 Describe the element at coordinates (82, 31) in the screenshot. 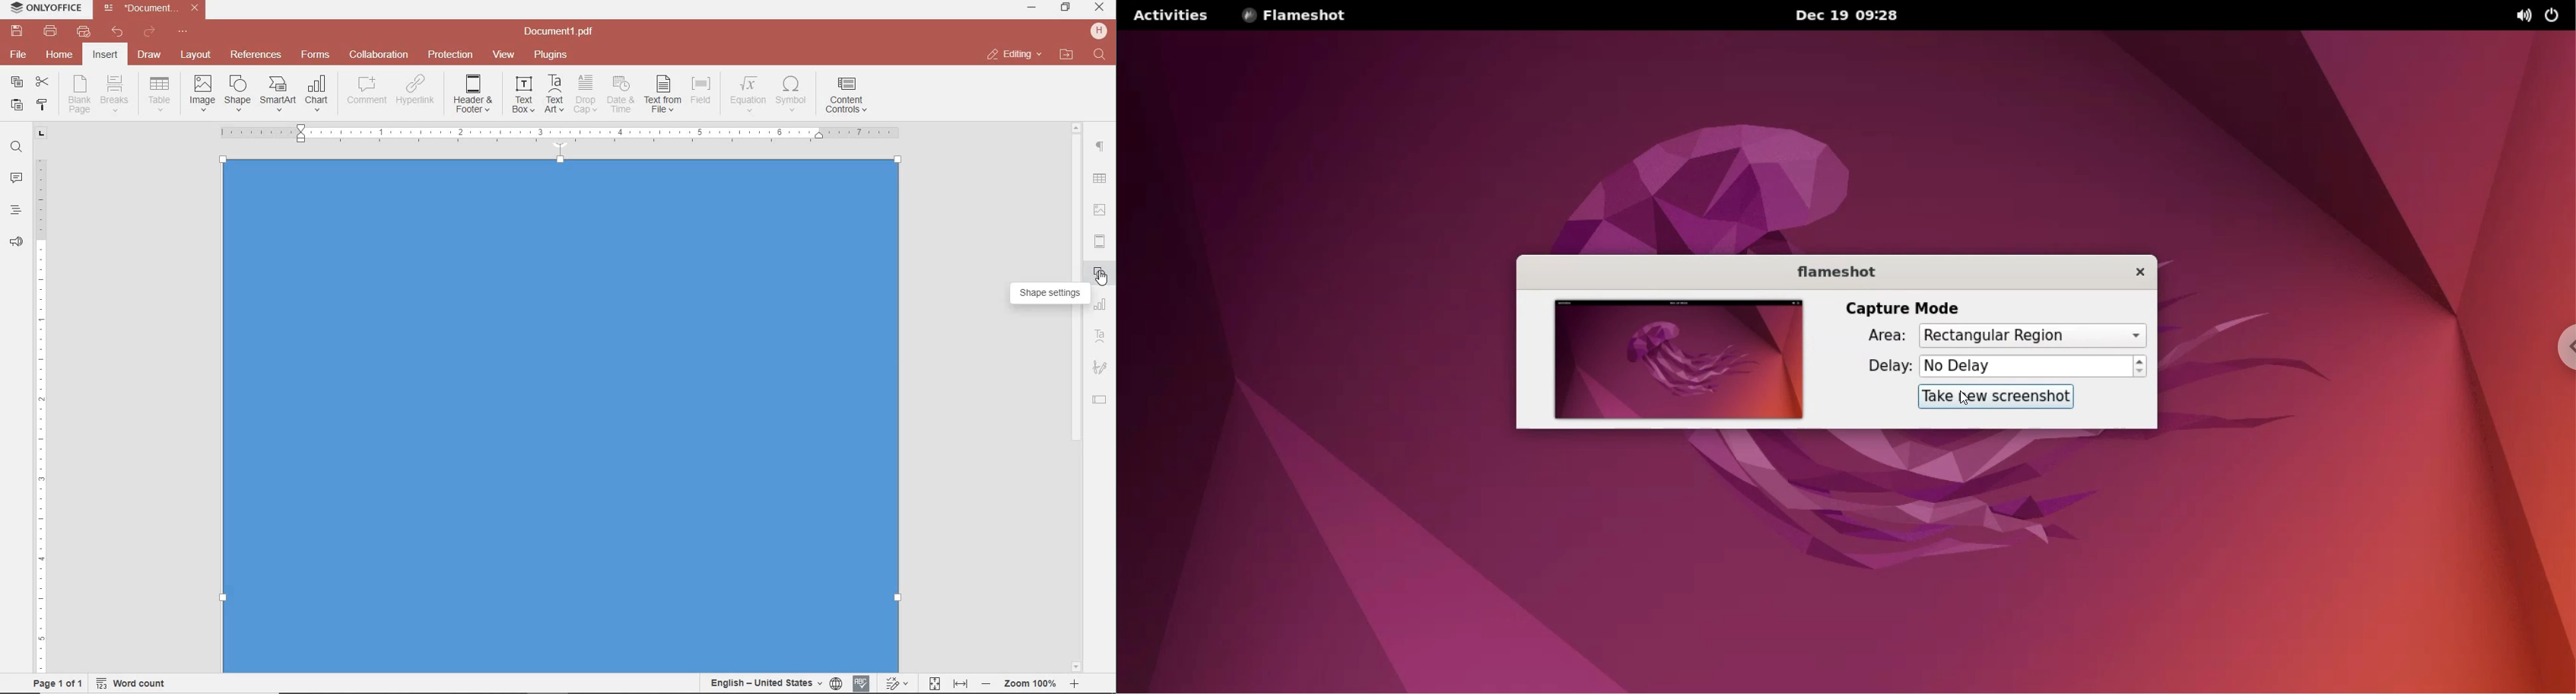

I see `quick print` at that location.